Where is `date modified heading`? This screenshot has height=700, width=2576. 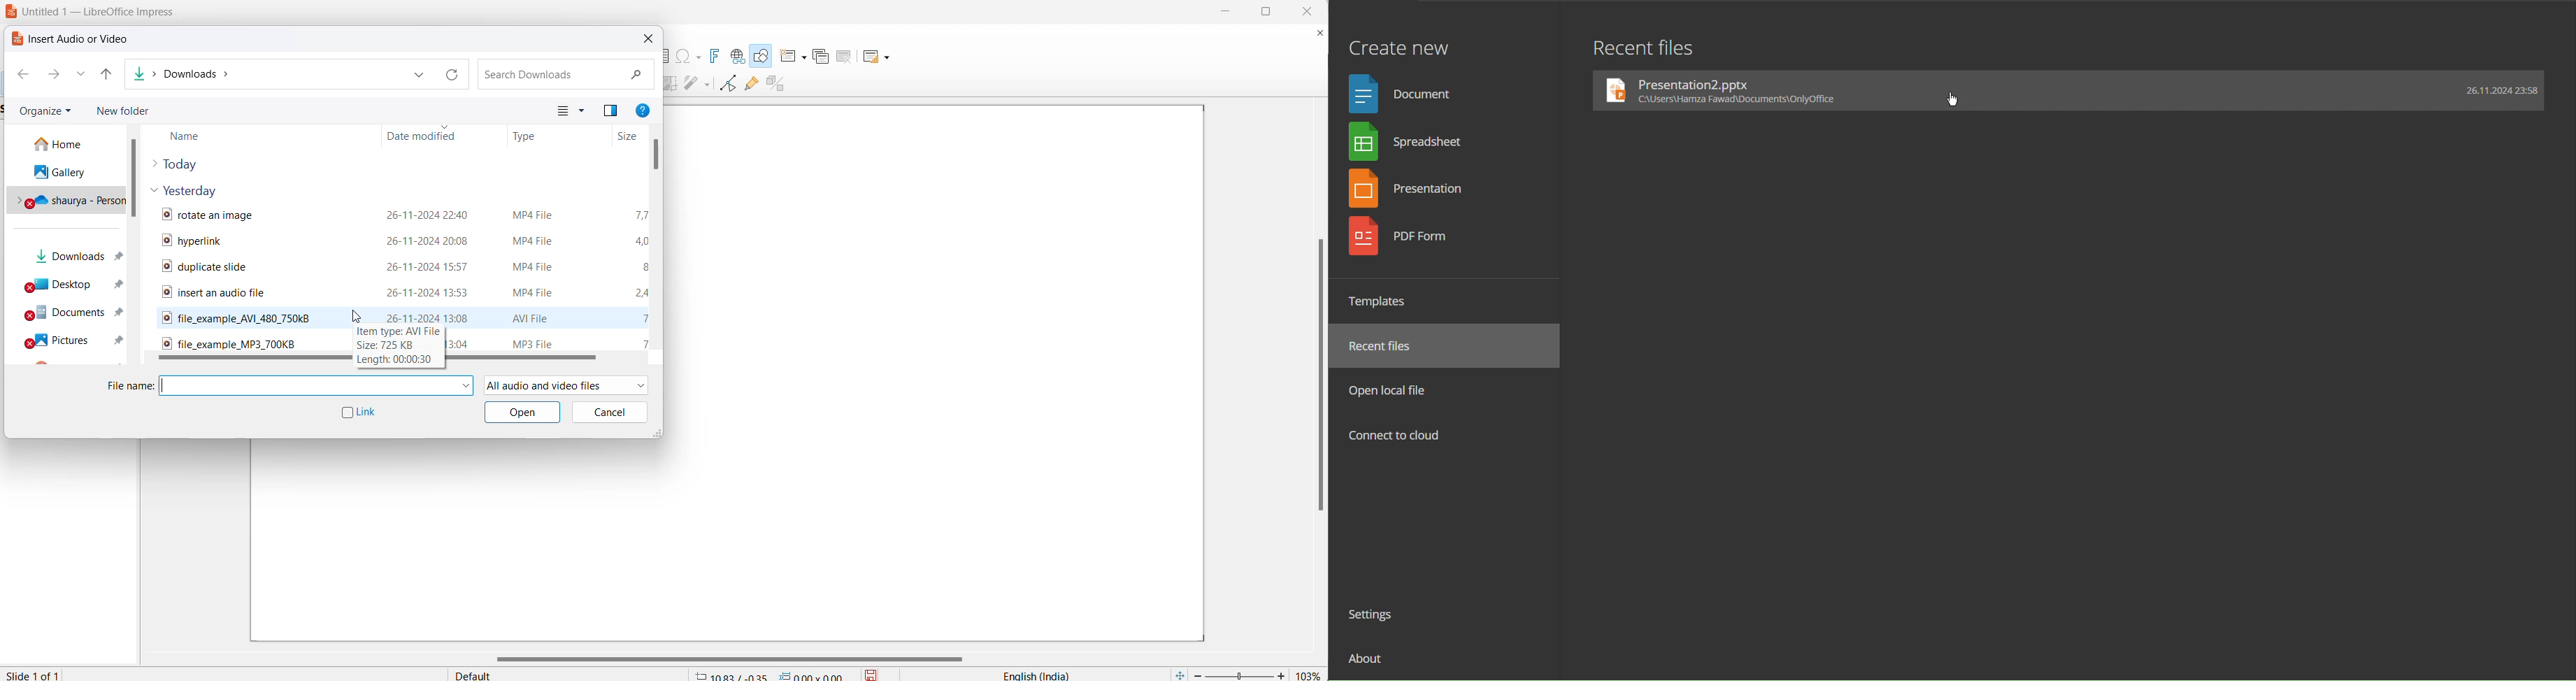
date modified heading is located at coordinates (422, 136).